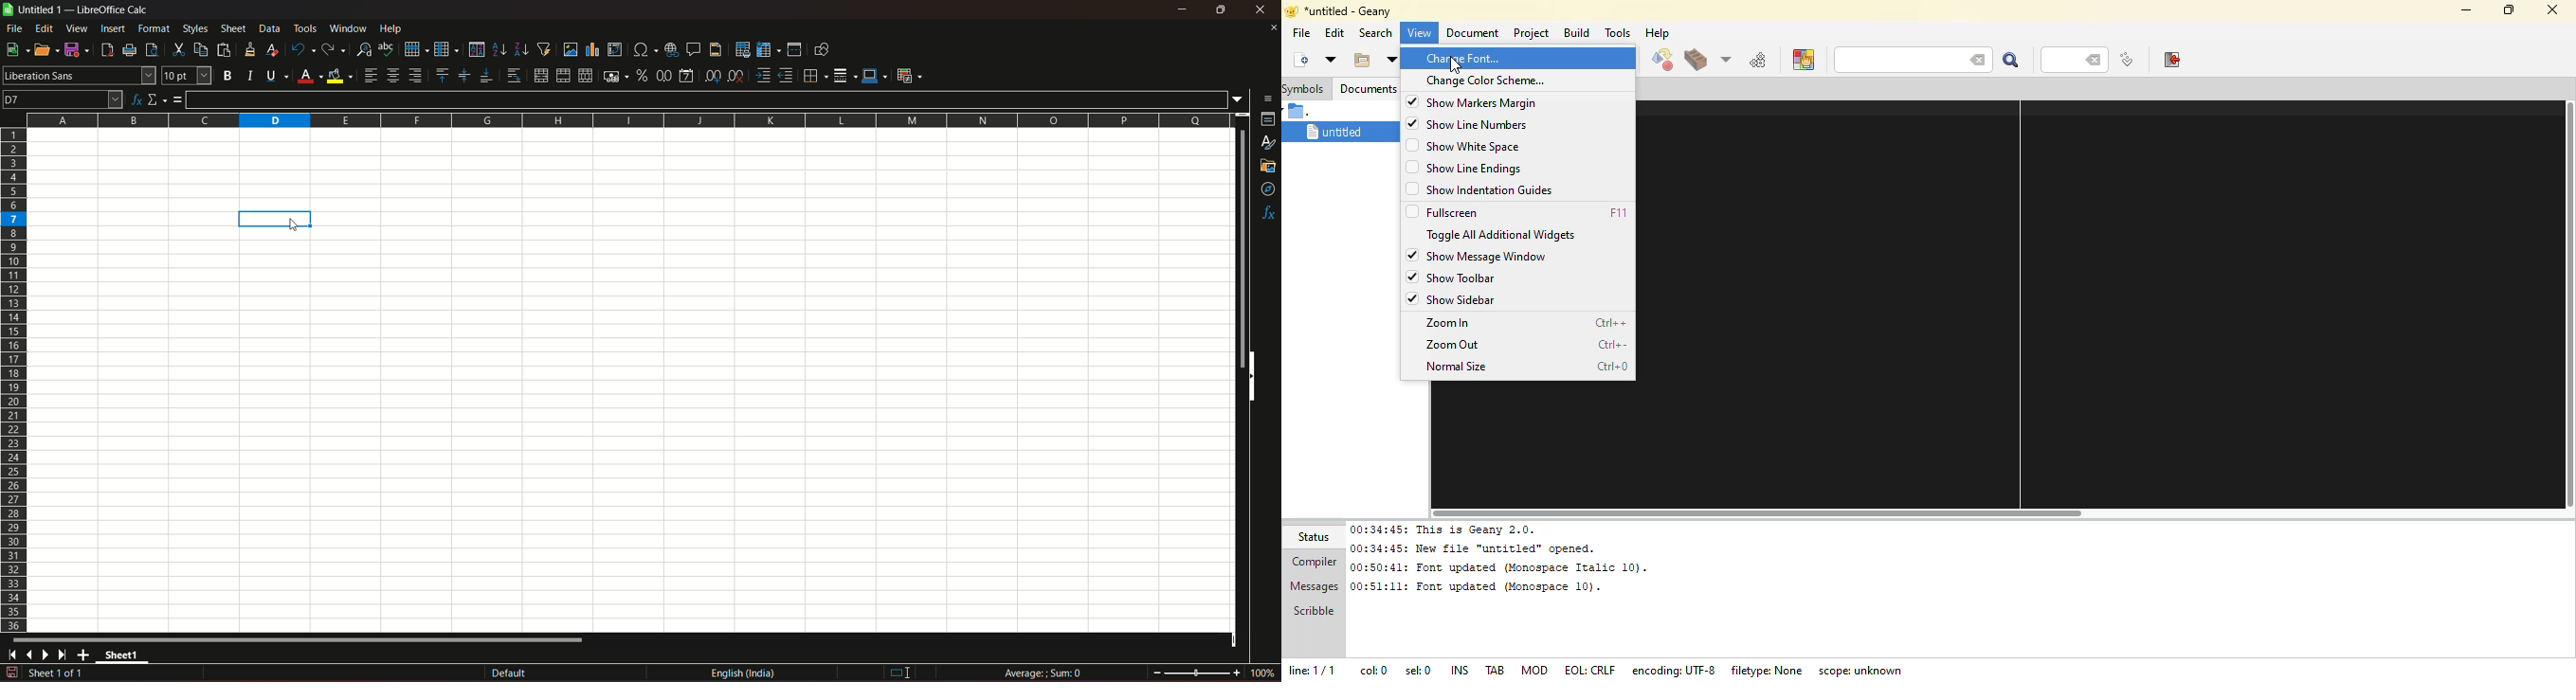  I want to click on auto filter, so click(544, 48).